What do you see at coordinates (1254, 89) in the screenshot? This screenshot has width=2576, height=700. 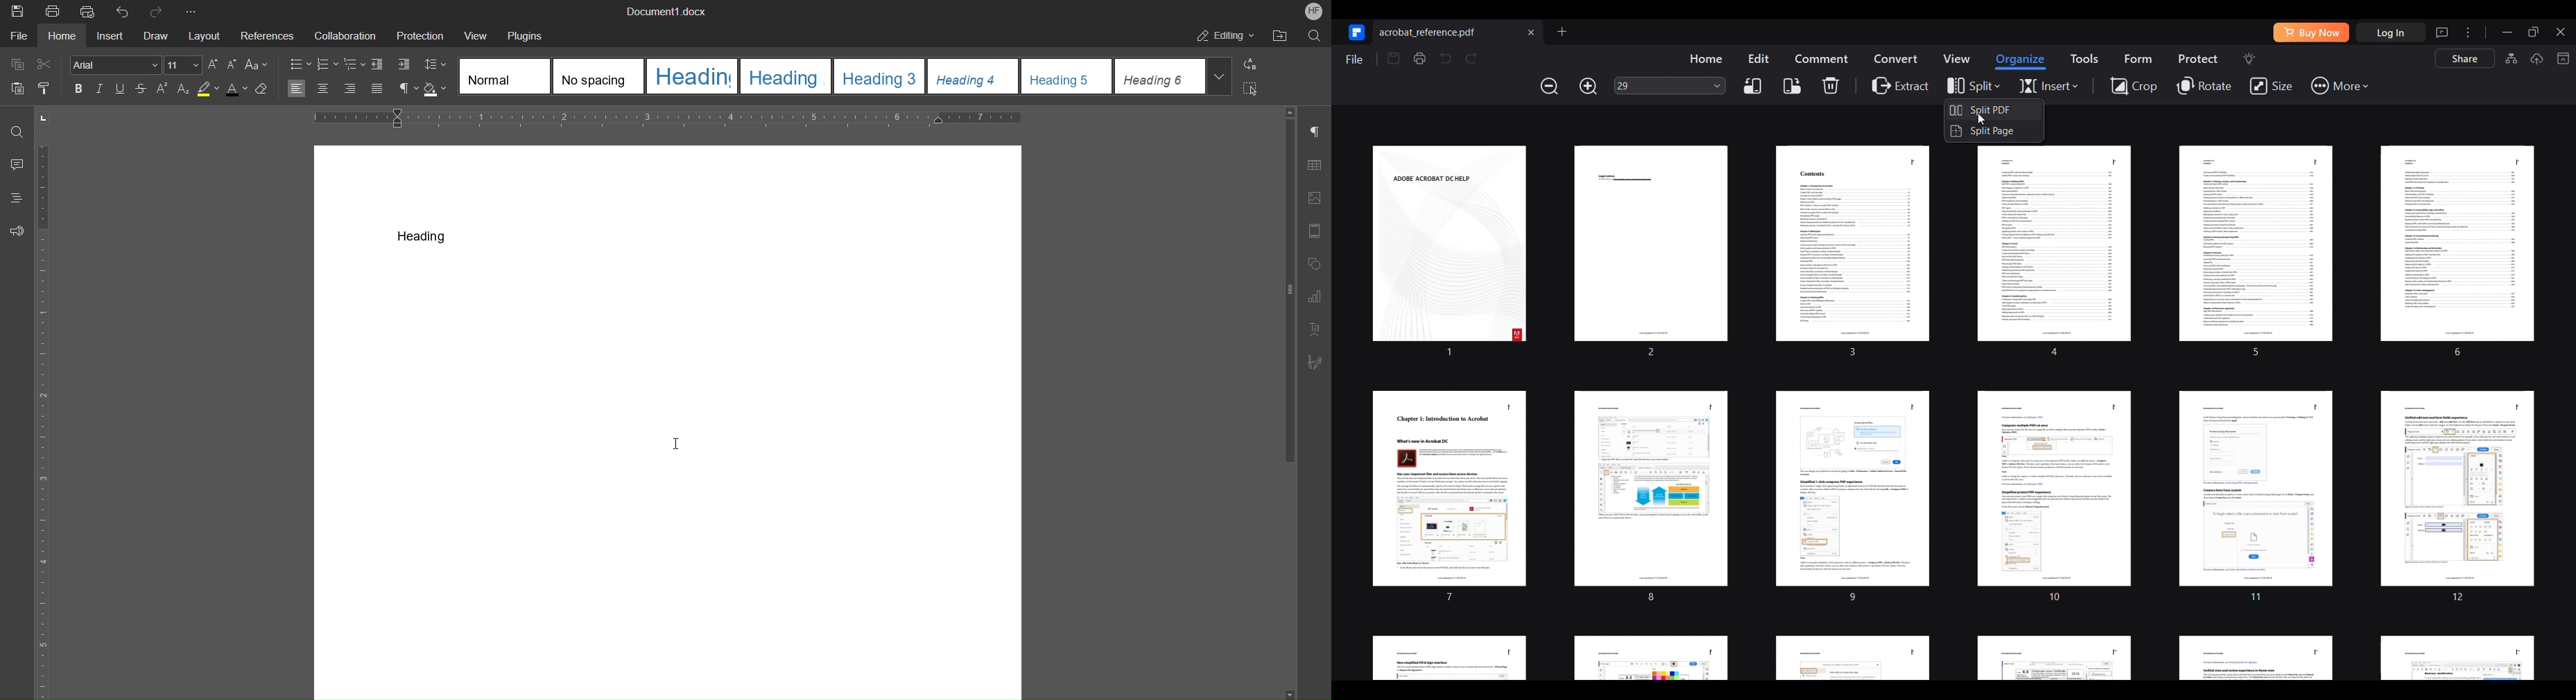 I see `Select All` at bounding box center [1254, 89].